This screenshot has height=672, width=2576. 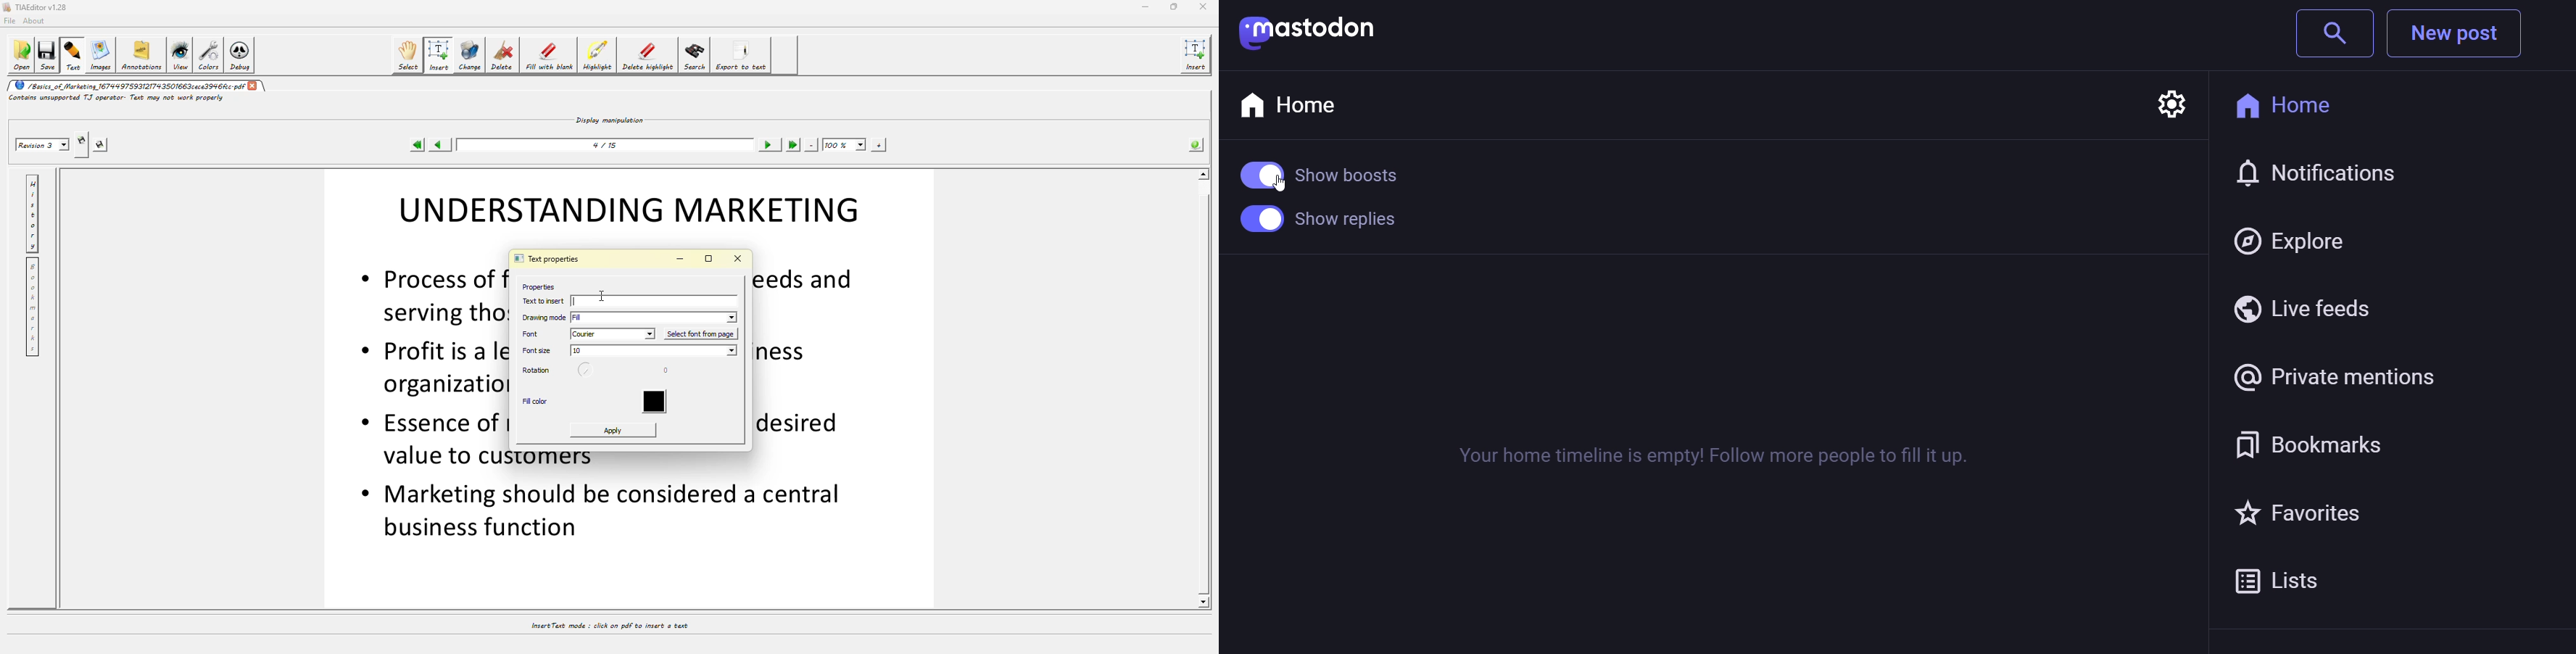 What do you see at coordinates (2293, 244) in the screenshot?
I see `Explore` at bounding box center [2293, 244].